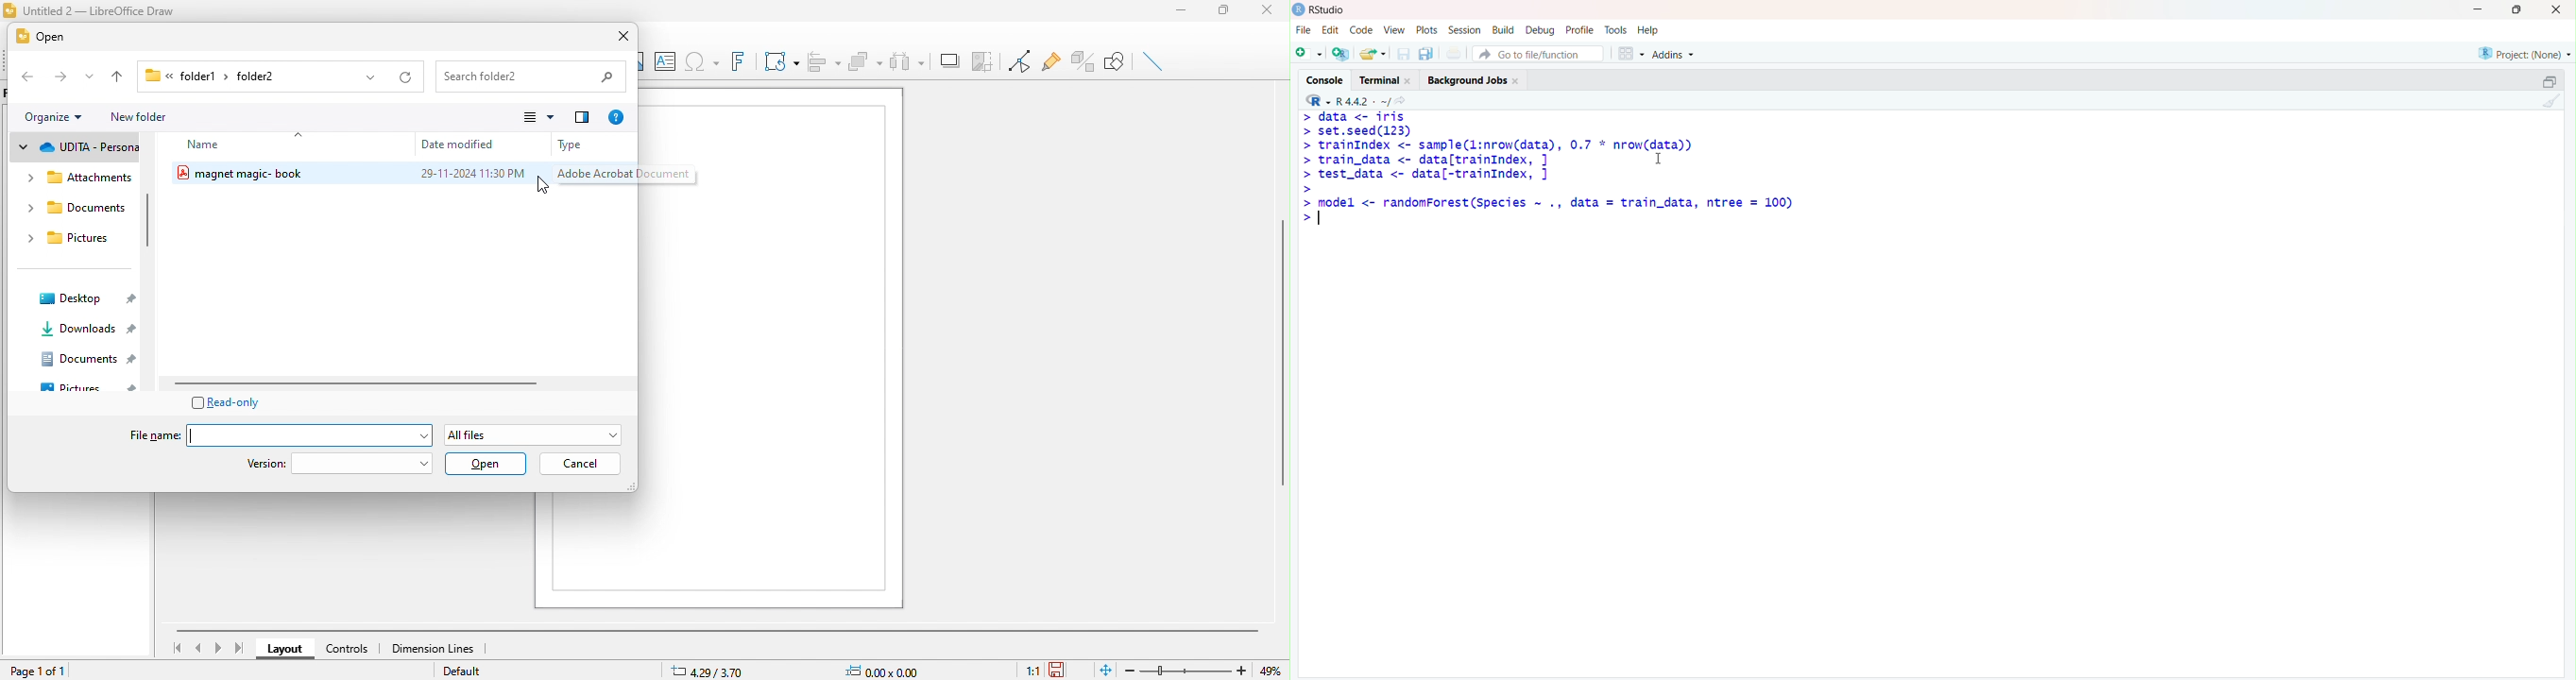  I want to click on Prompt cursor, so click(1306, 133).